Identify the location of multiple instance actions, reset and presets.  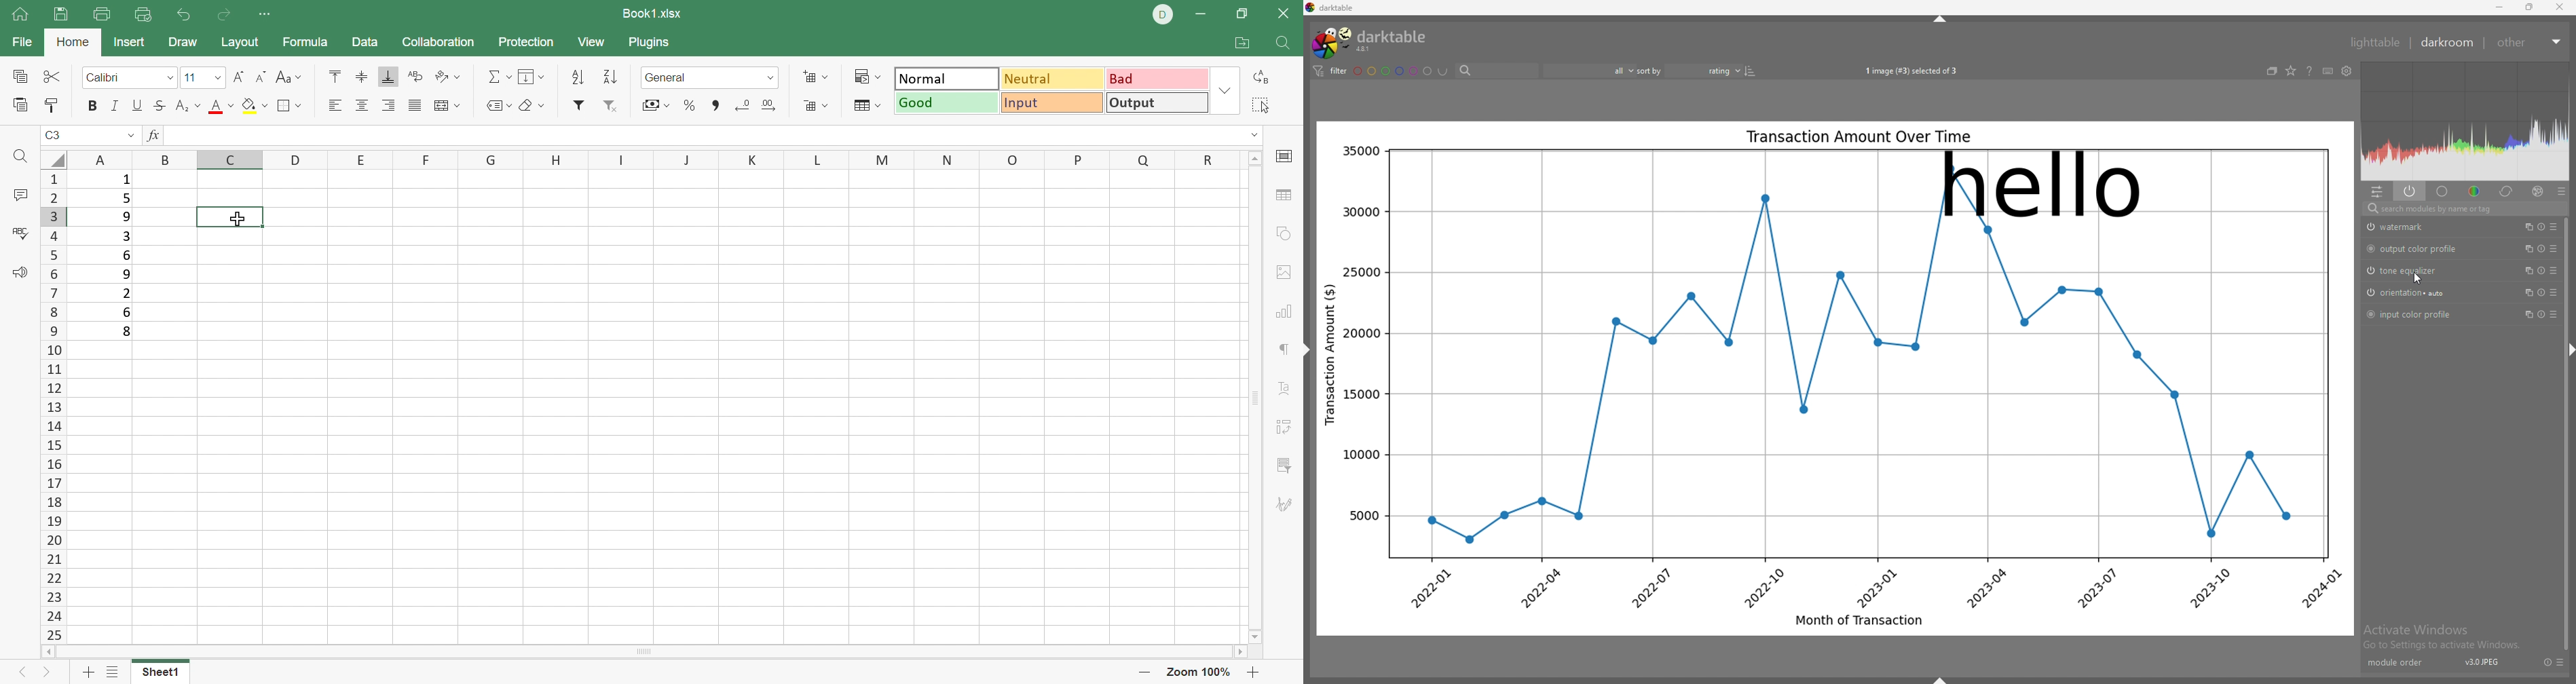
(2540, 294).